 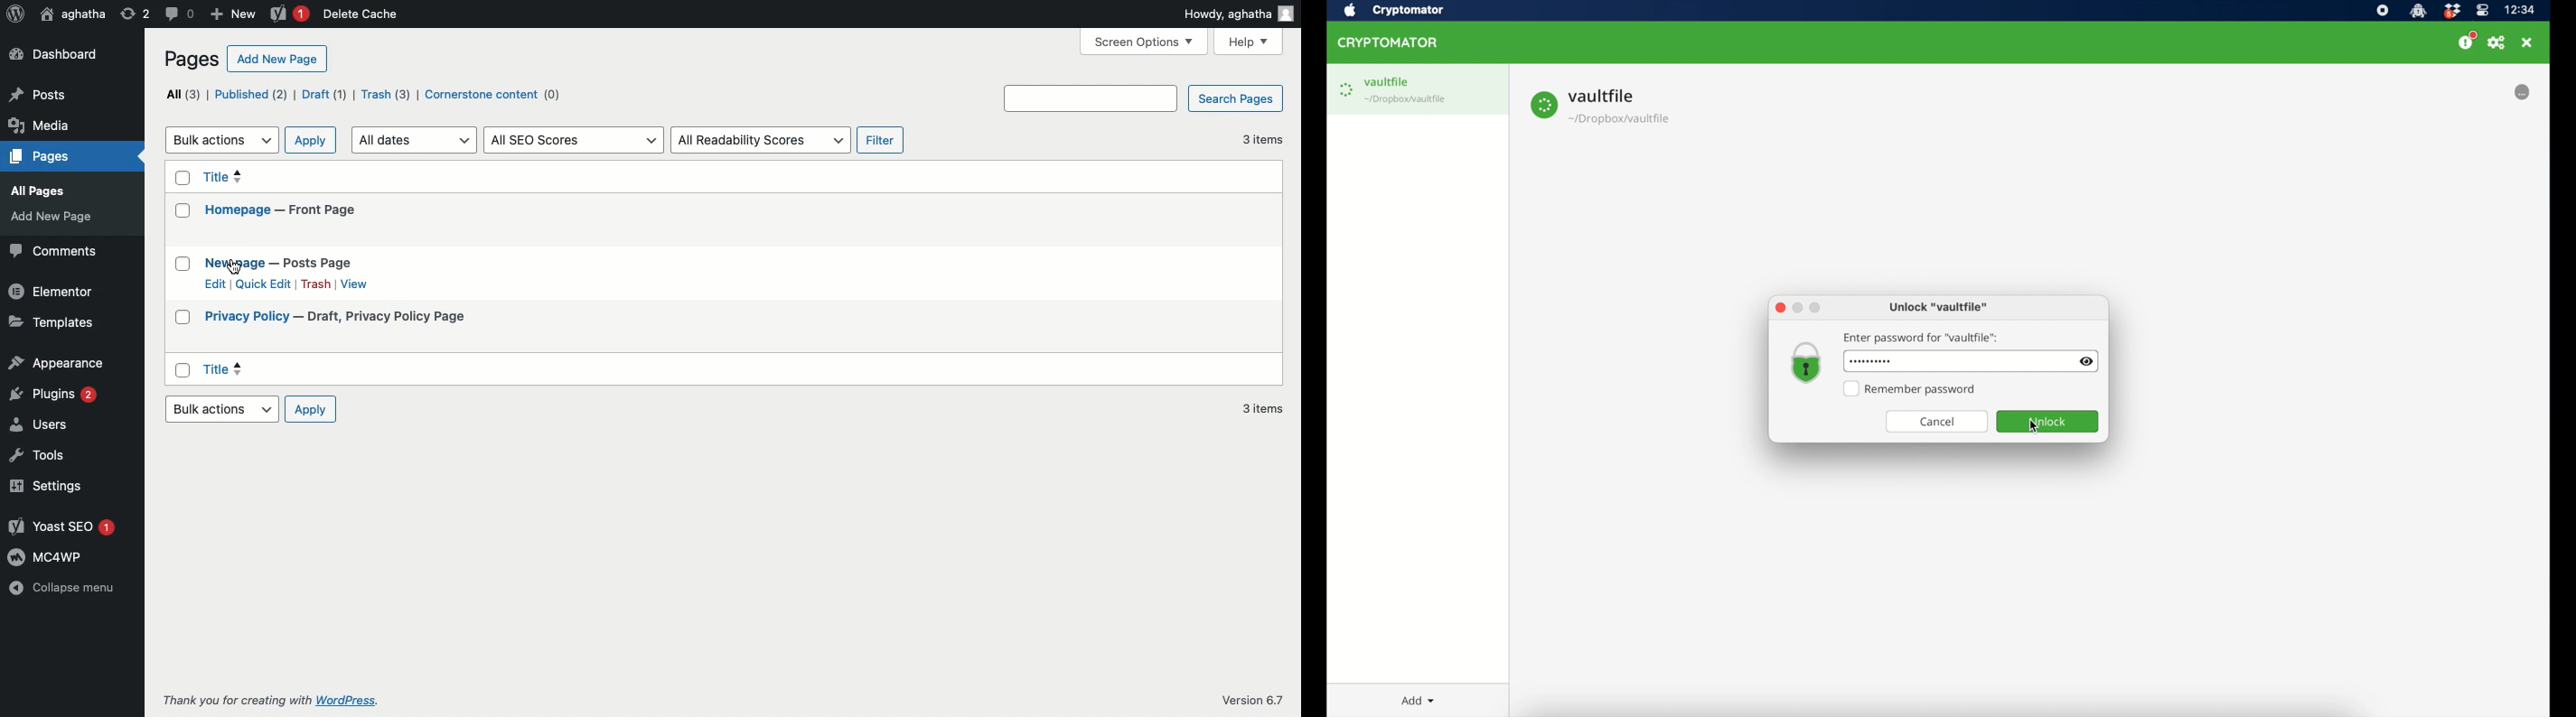 I want to click on checkbox, so click(x=181, y=264).